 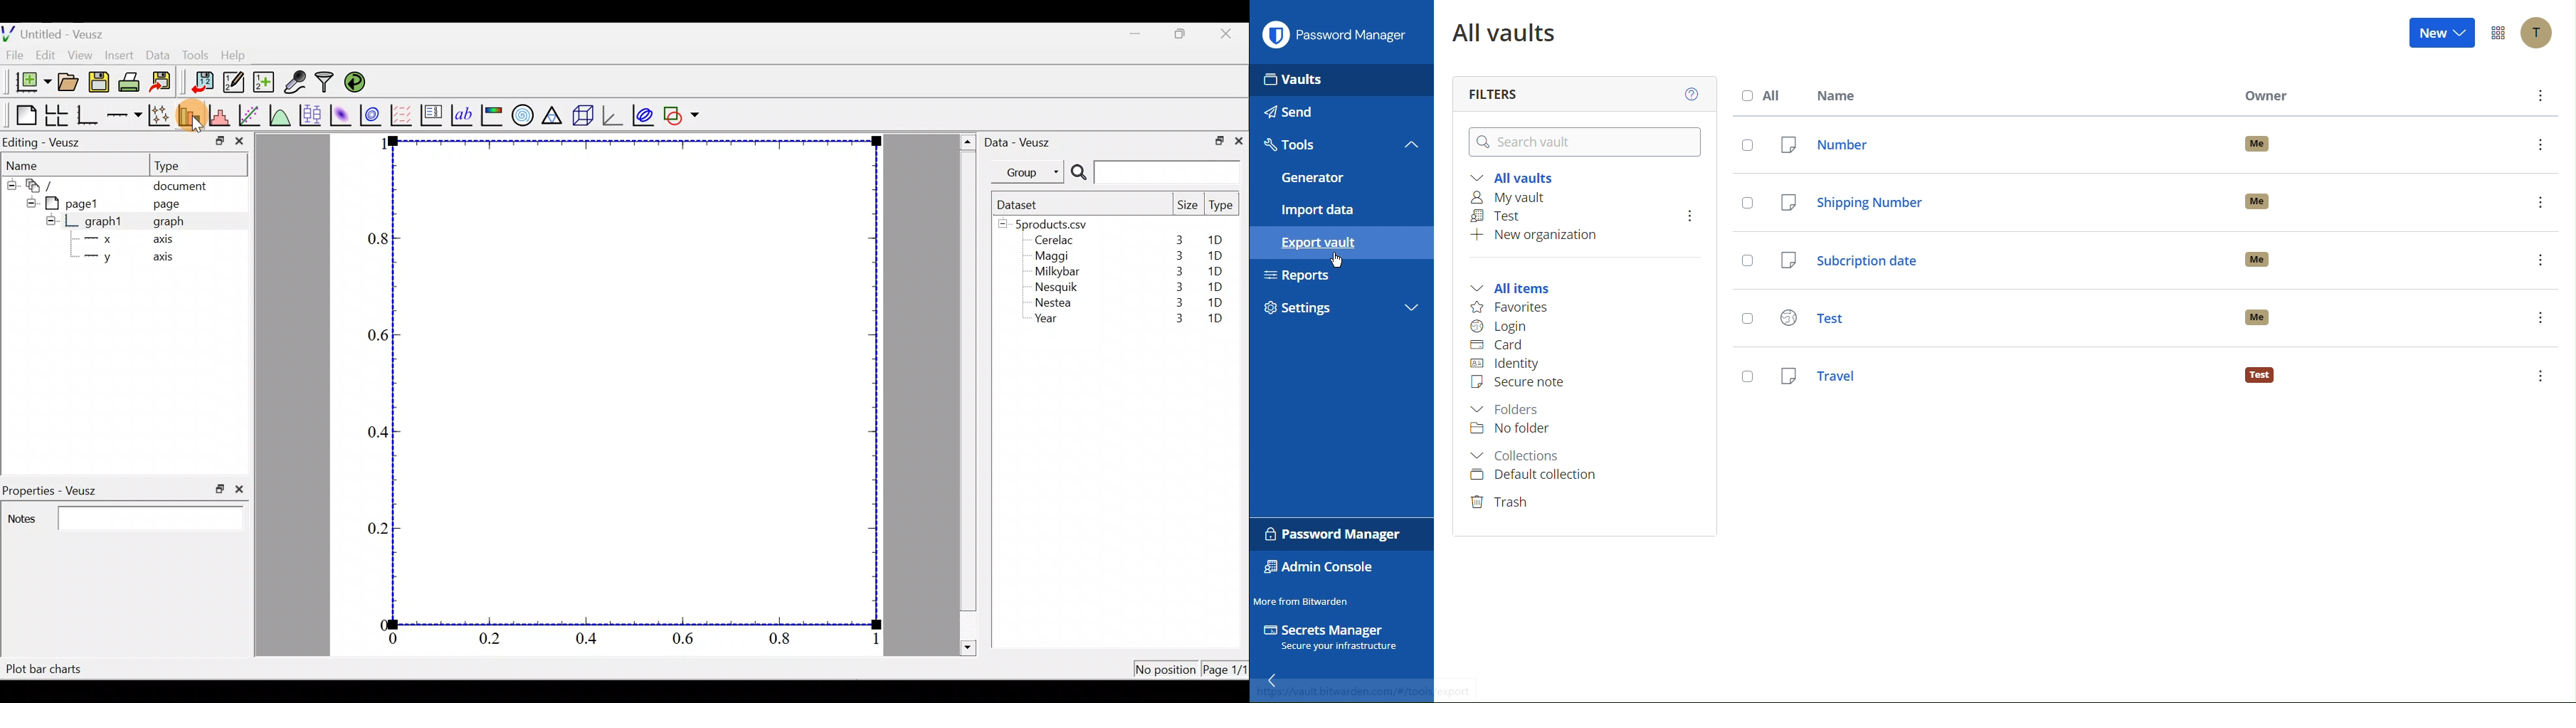 What do you see at coordinates (1533, 236) in the screenshot?
I see `New organization` at bounding box center [1533, 236].